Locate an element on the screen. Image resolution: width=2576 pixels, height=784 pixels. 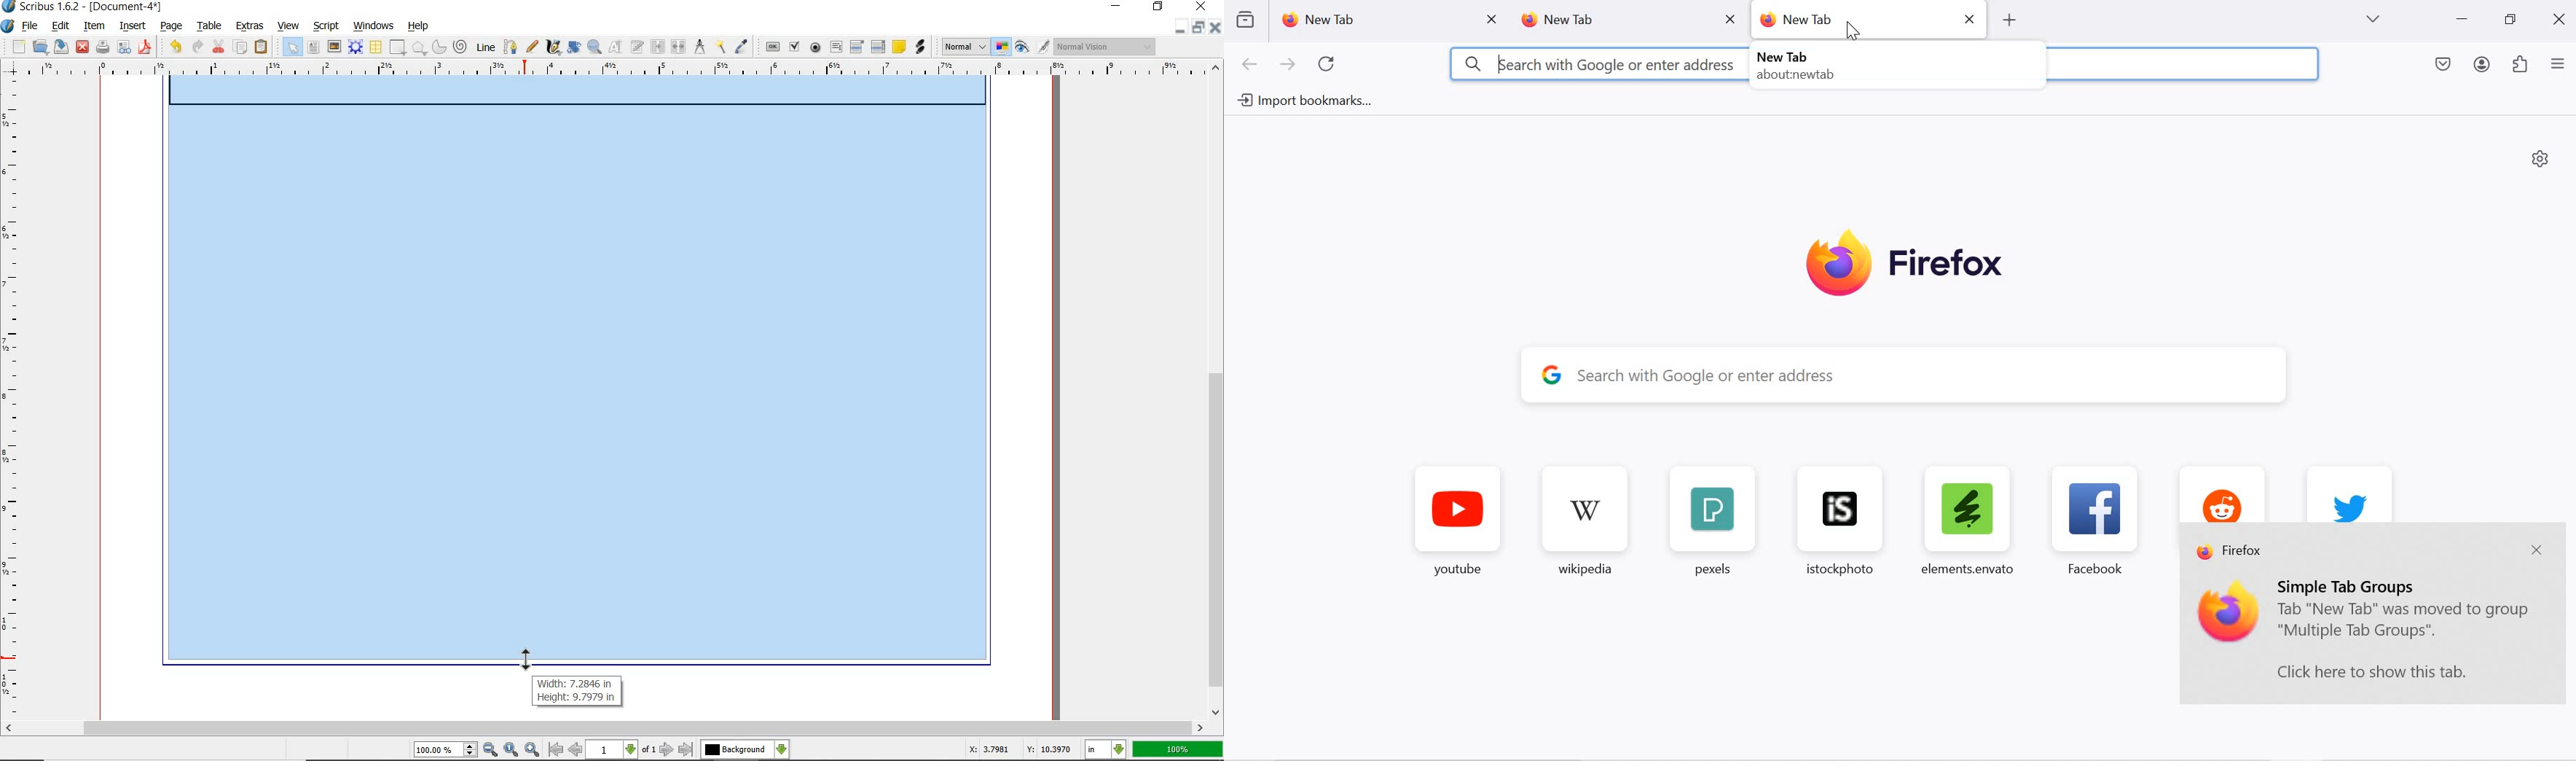
arc is located at coordinates (439, 46).